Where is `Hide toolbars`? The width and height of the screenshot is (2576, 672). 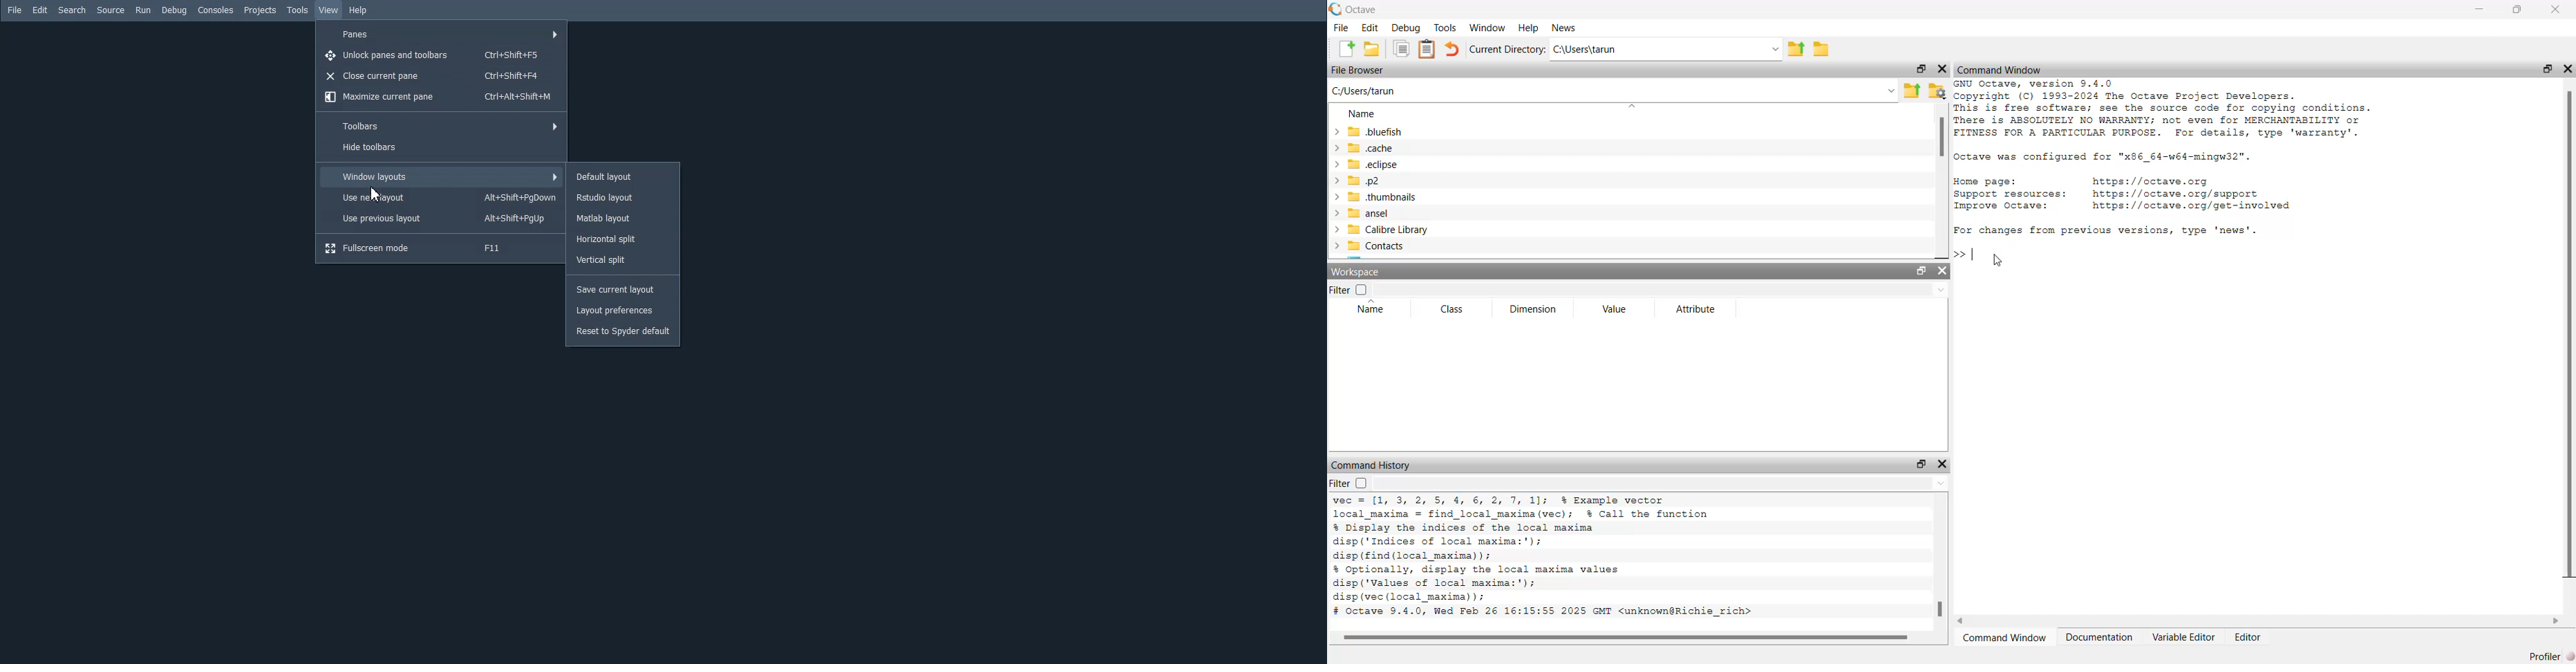
Hide toolbars is located at coordinates (440, 148).